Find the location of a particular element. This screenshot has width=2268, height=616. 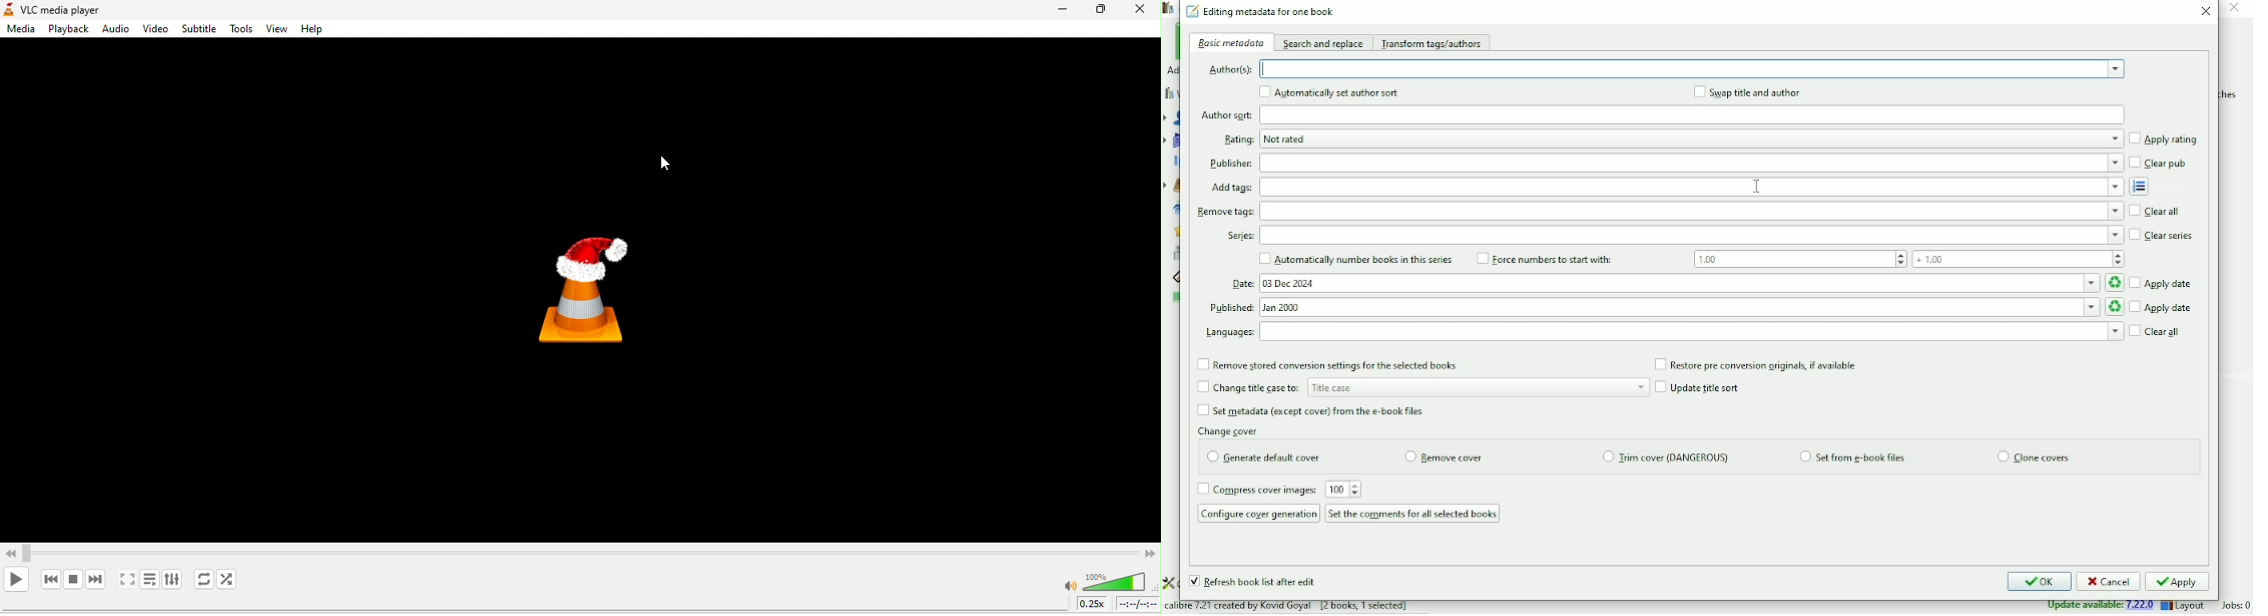

Jobs is located at coordinates (2233, 605).